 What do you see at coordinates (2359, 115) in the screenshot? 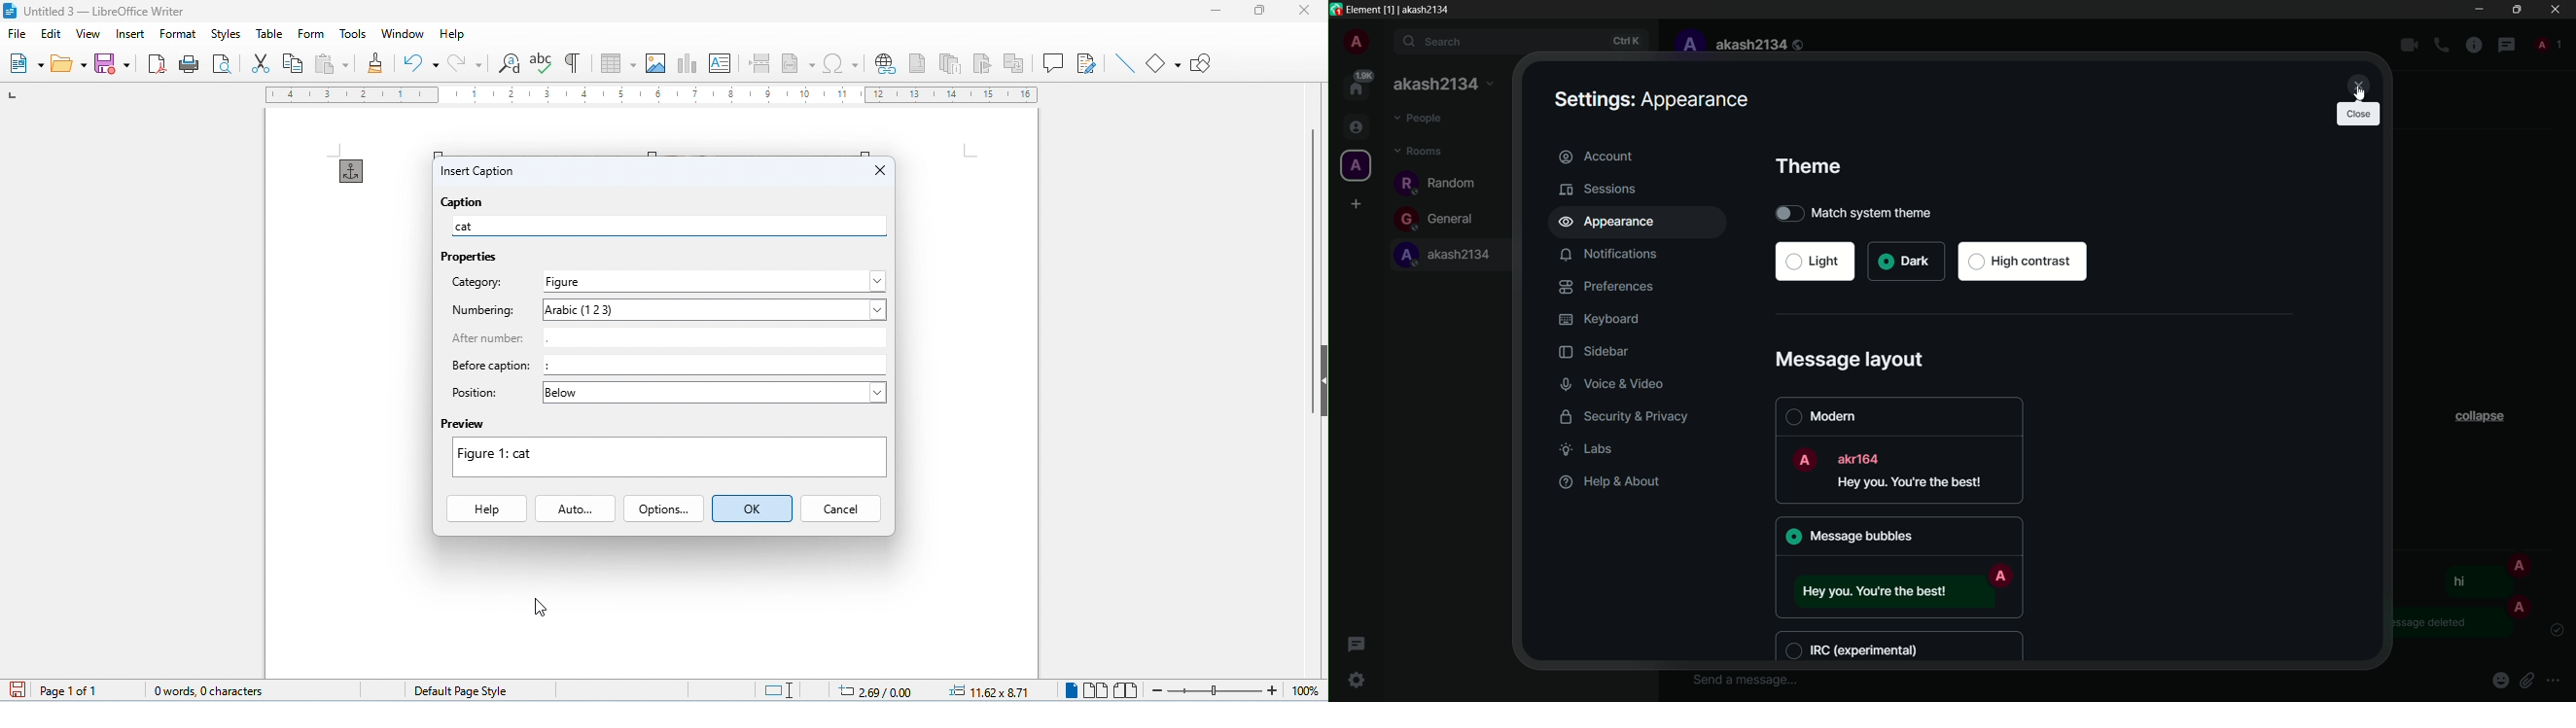
I see `close pop up` at bounding box center [2359, 115].